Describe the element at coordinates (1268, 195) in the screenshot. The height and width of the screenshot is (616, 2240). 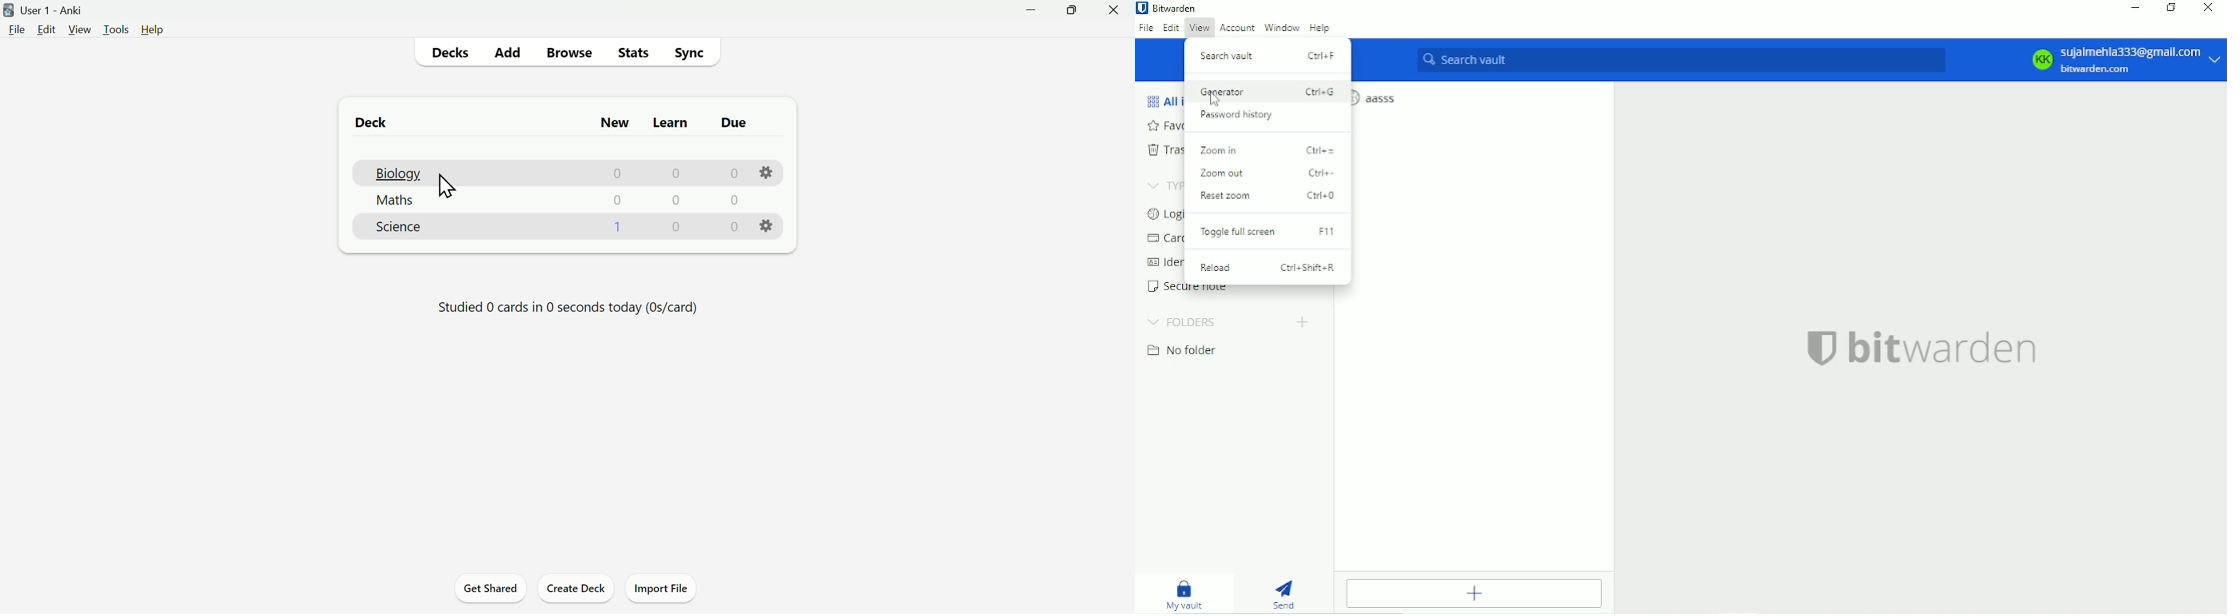
I see `Reset zoom` at that location.